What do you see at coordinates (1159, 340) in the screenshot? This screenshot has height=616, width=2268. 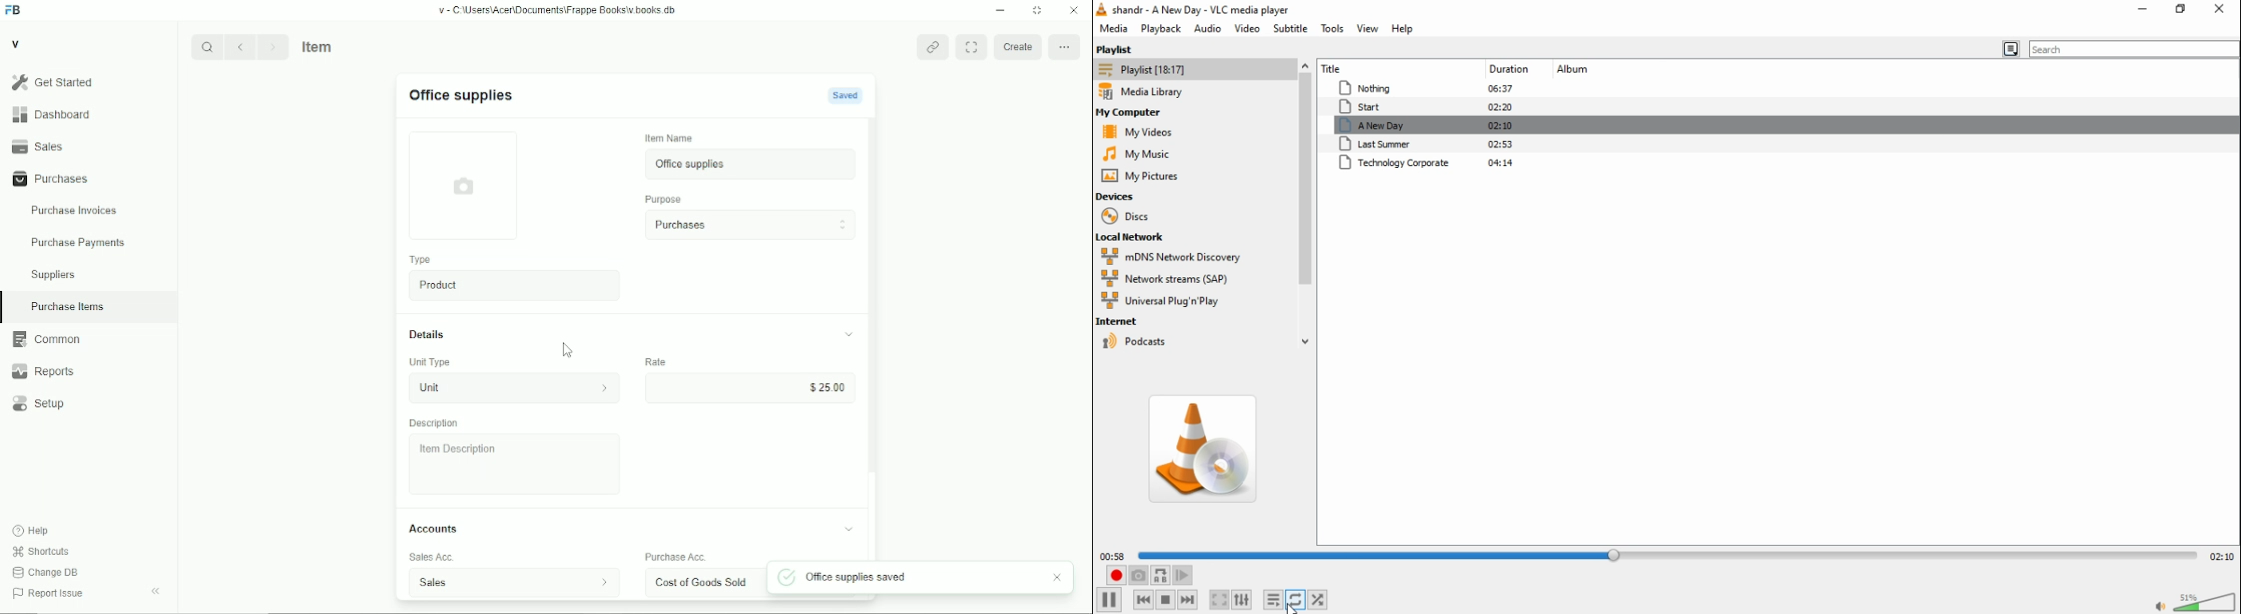 I see `podcasts` at bounding box center [1159, 340].